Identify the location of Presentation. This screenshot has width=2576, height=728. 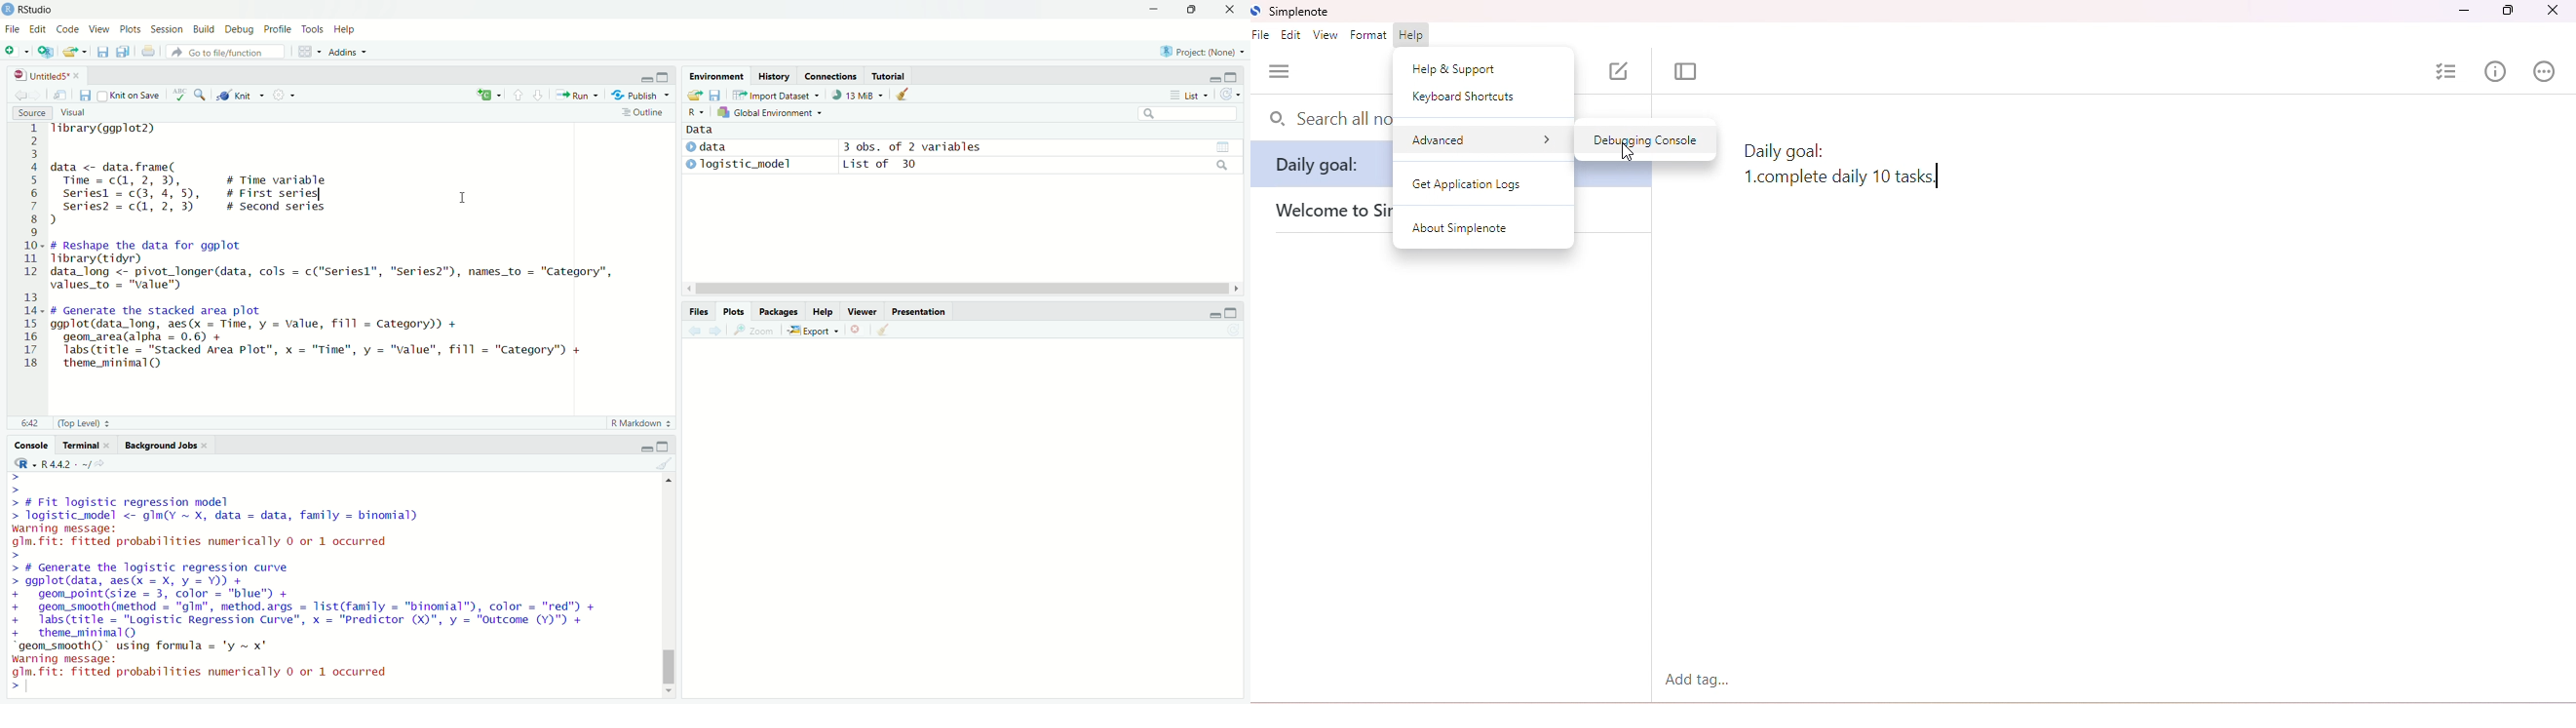
(921, 311).